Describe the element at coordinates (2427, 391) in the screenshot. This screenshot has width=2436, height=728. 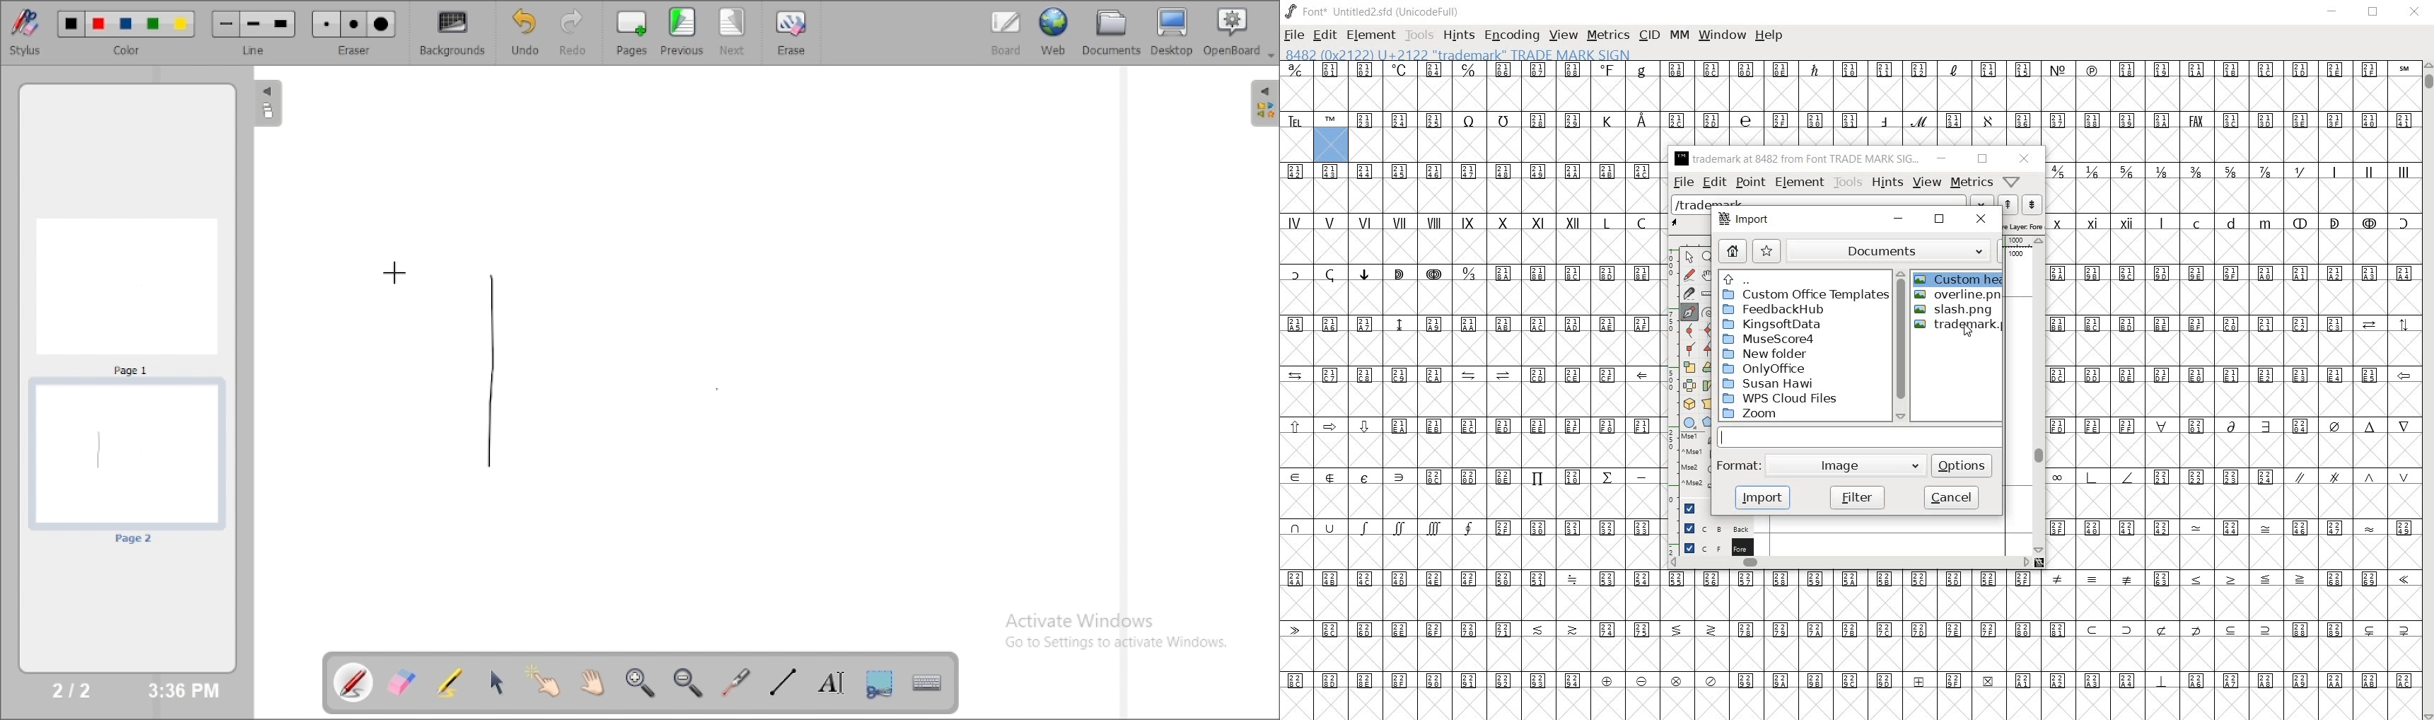
I see `SCROLLBAR` at that location.